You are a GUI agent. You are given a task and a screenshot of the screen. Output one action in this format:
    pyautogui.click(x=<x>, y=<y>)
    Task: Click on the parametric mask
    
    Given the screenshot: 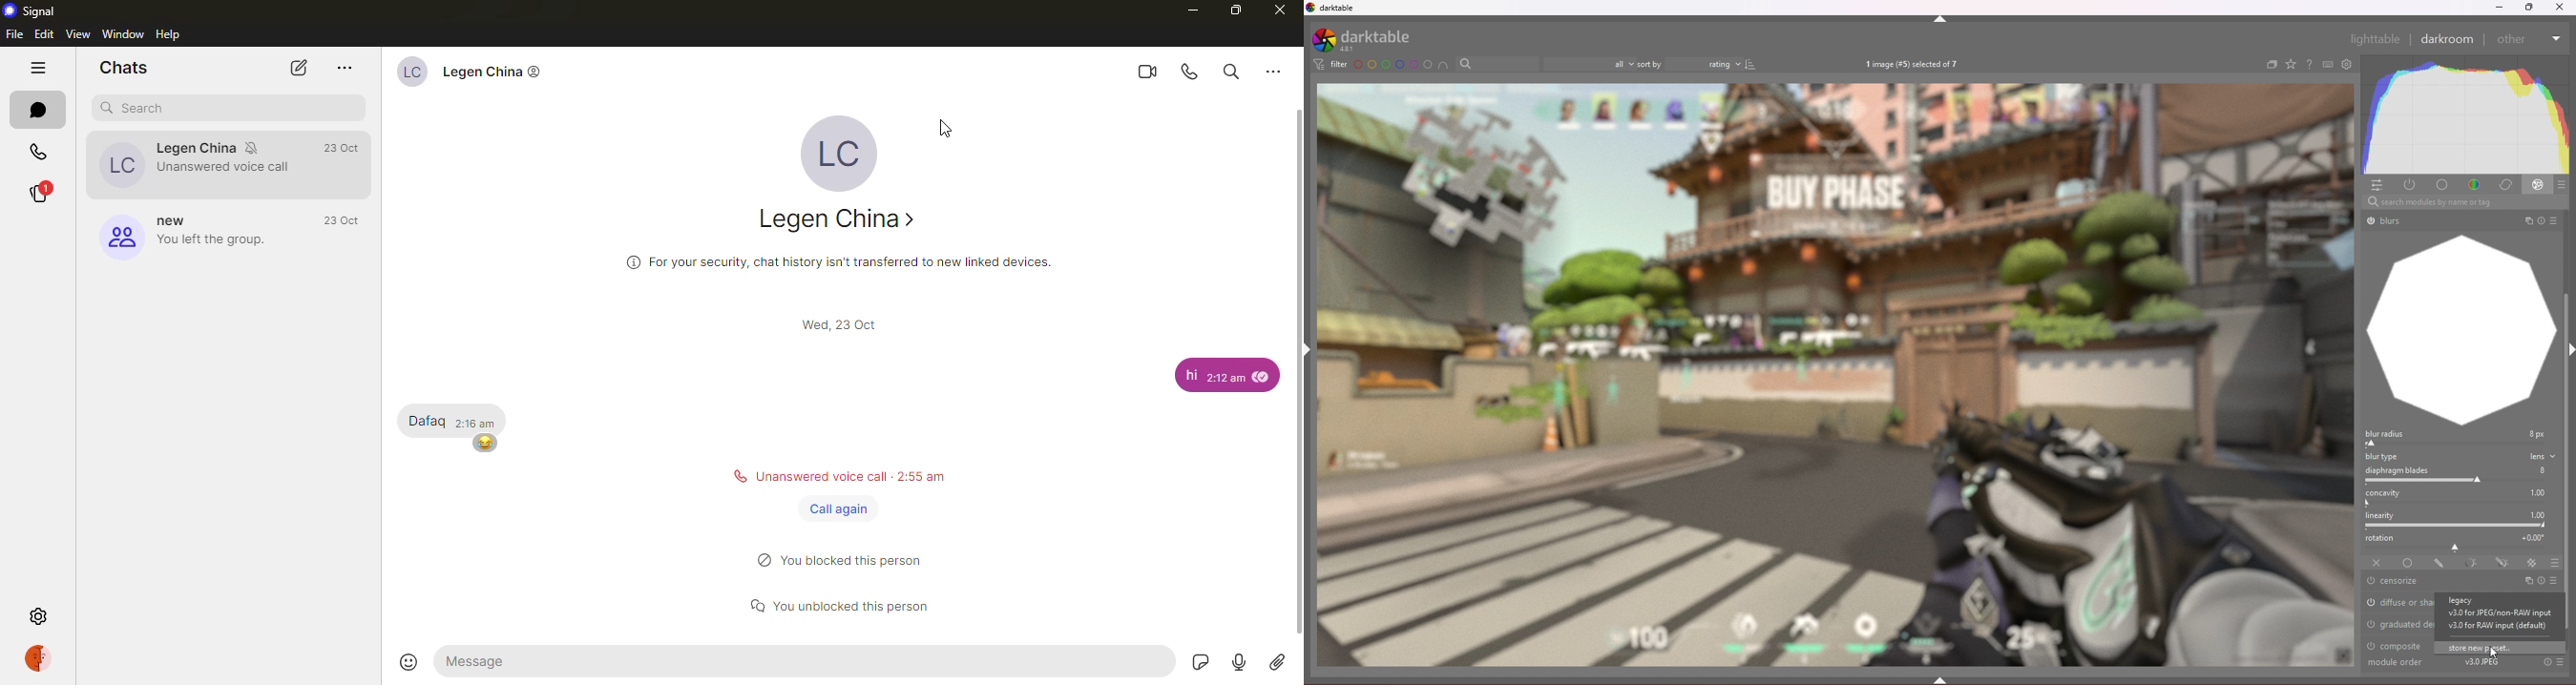 What is the action you would take?
    pyautogui.click(x=2472, y=563)
    